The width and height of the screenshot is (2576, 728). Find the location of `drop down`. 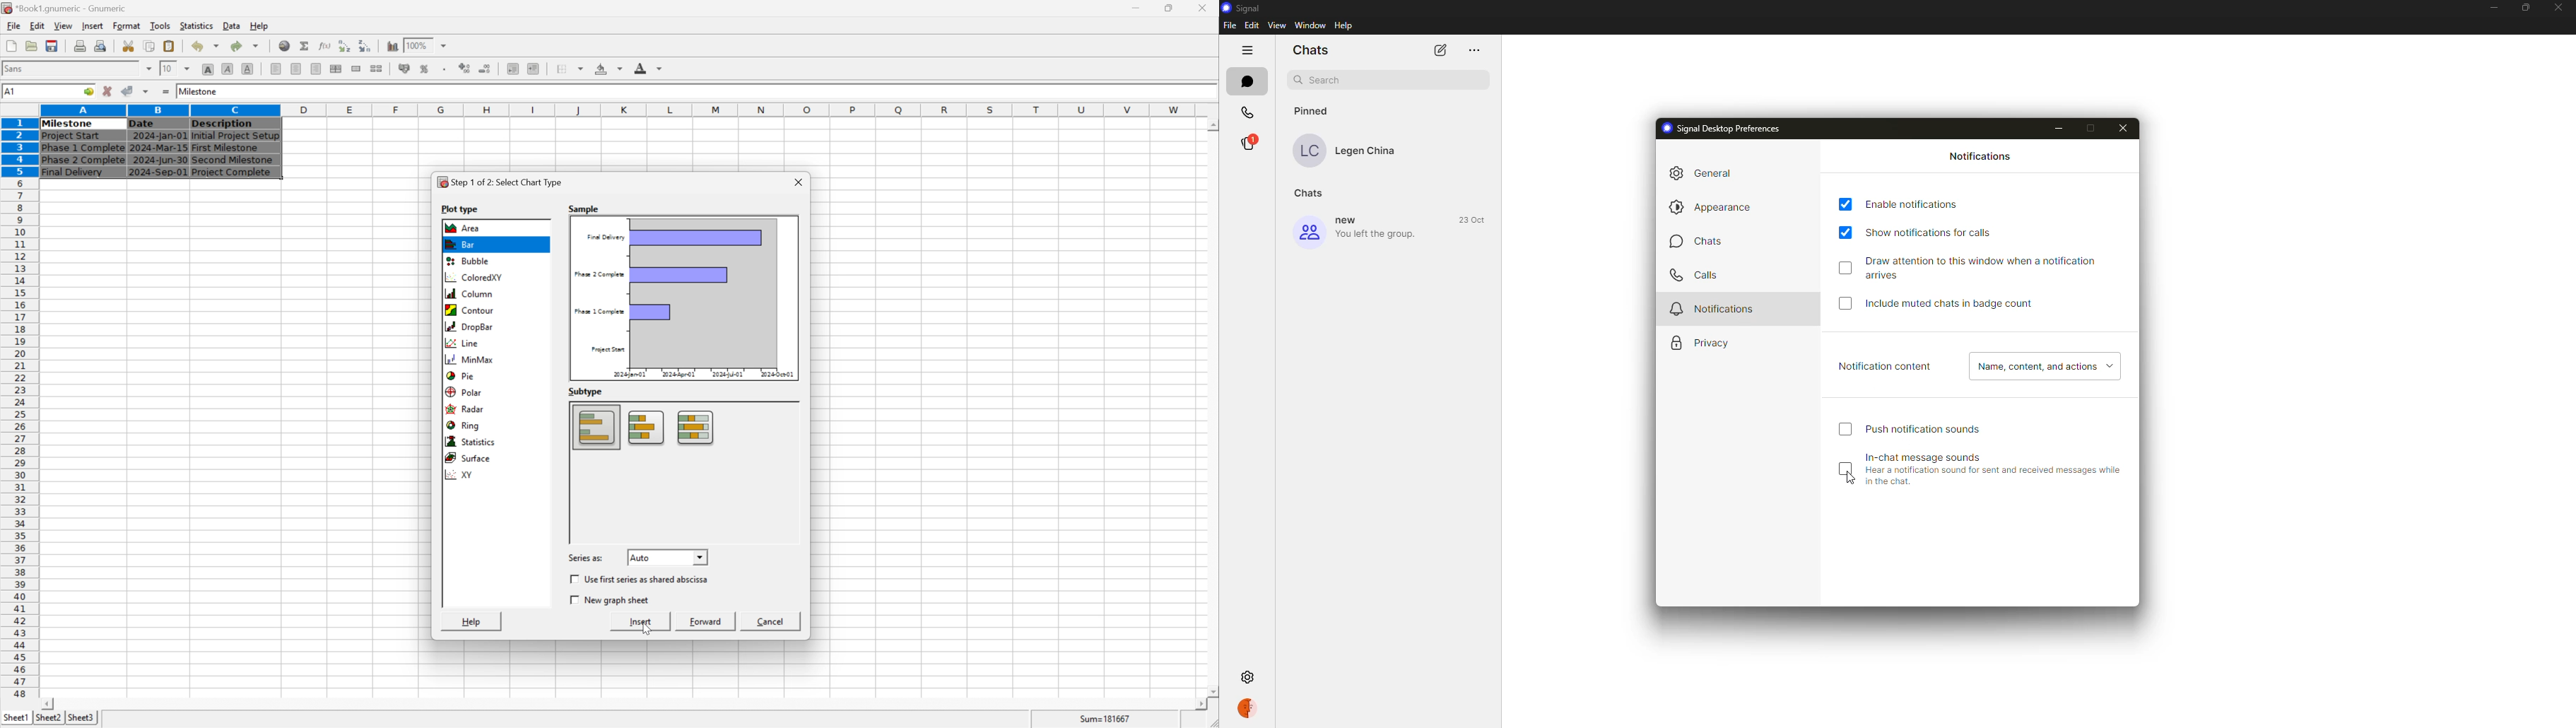

drop down is located at coordinates (444, 45).